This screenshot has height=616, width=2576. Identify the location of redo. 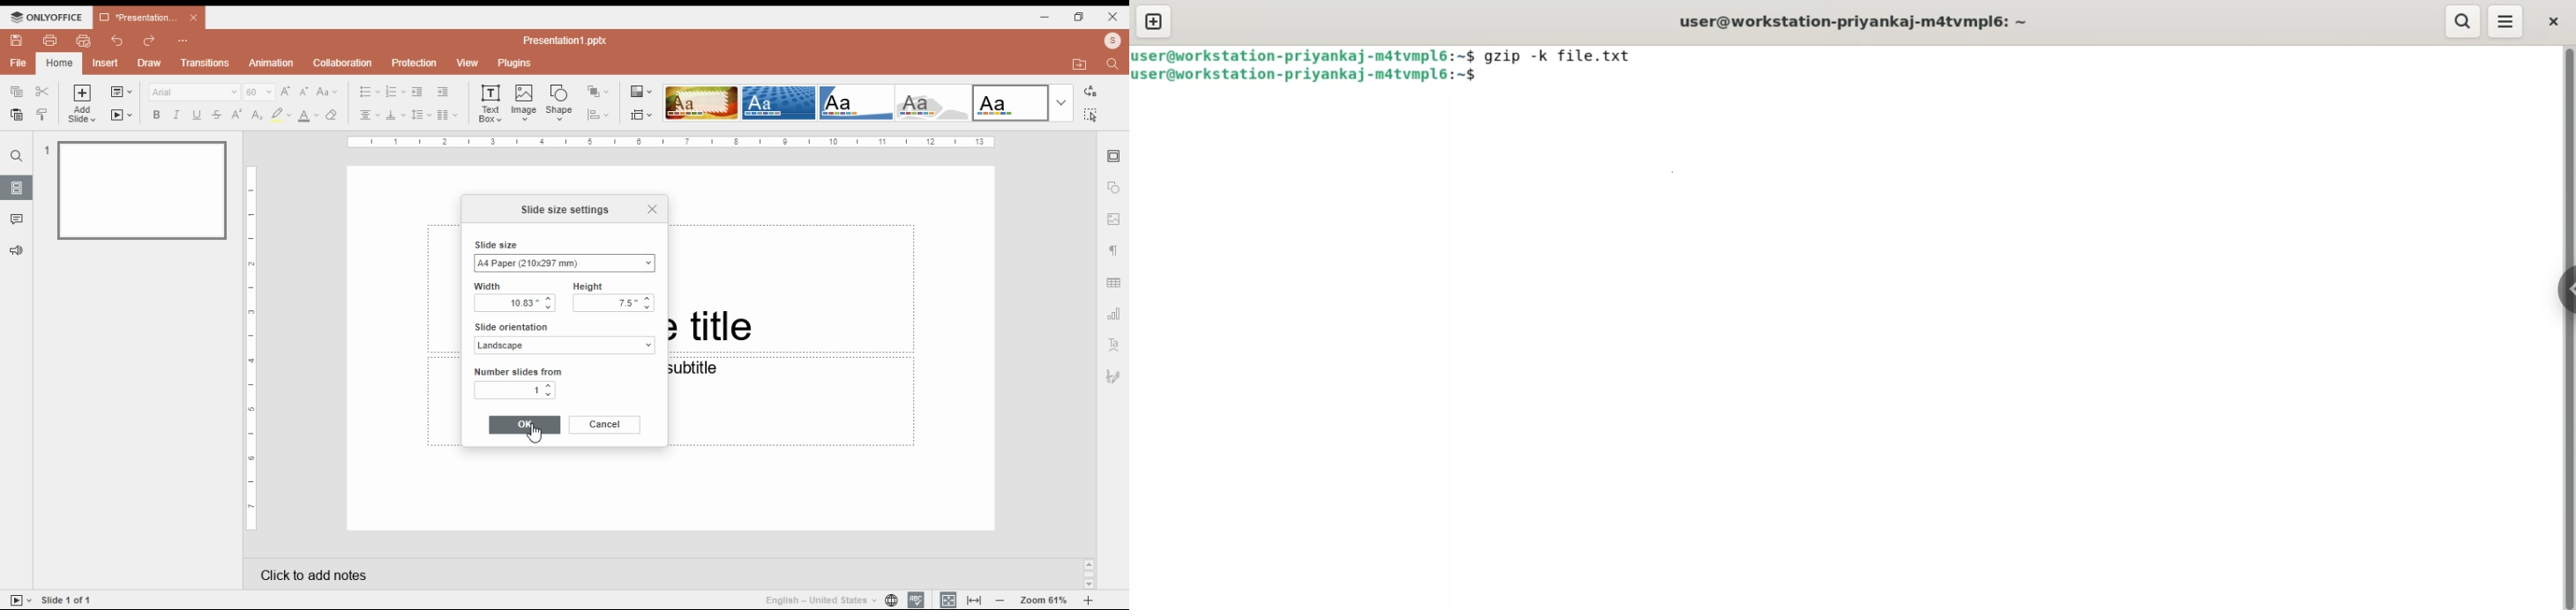
(150, 41).